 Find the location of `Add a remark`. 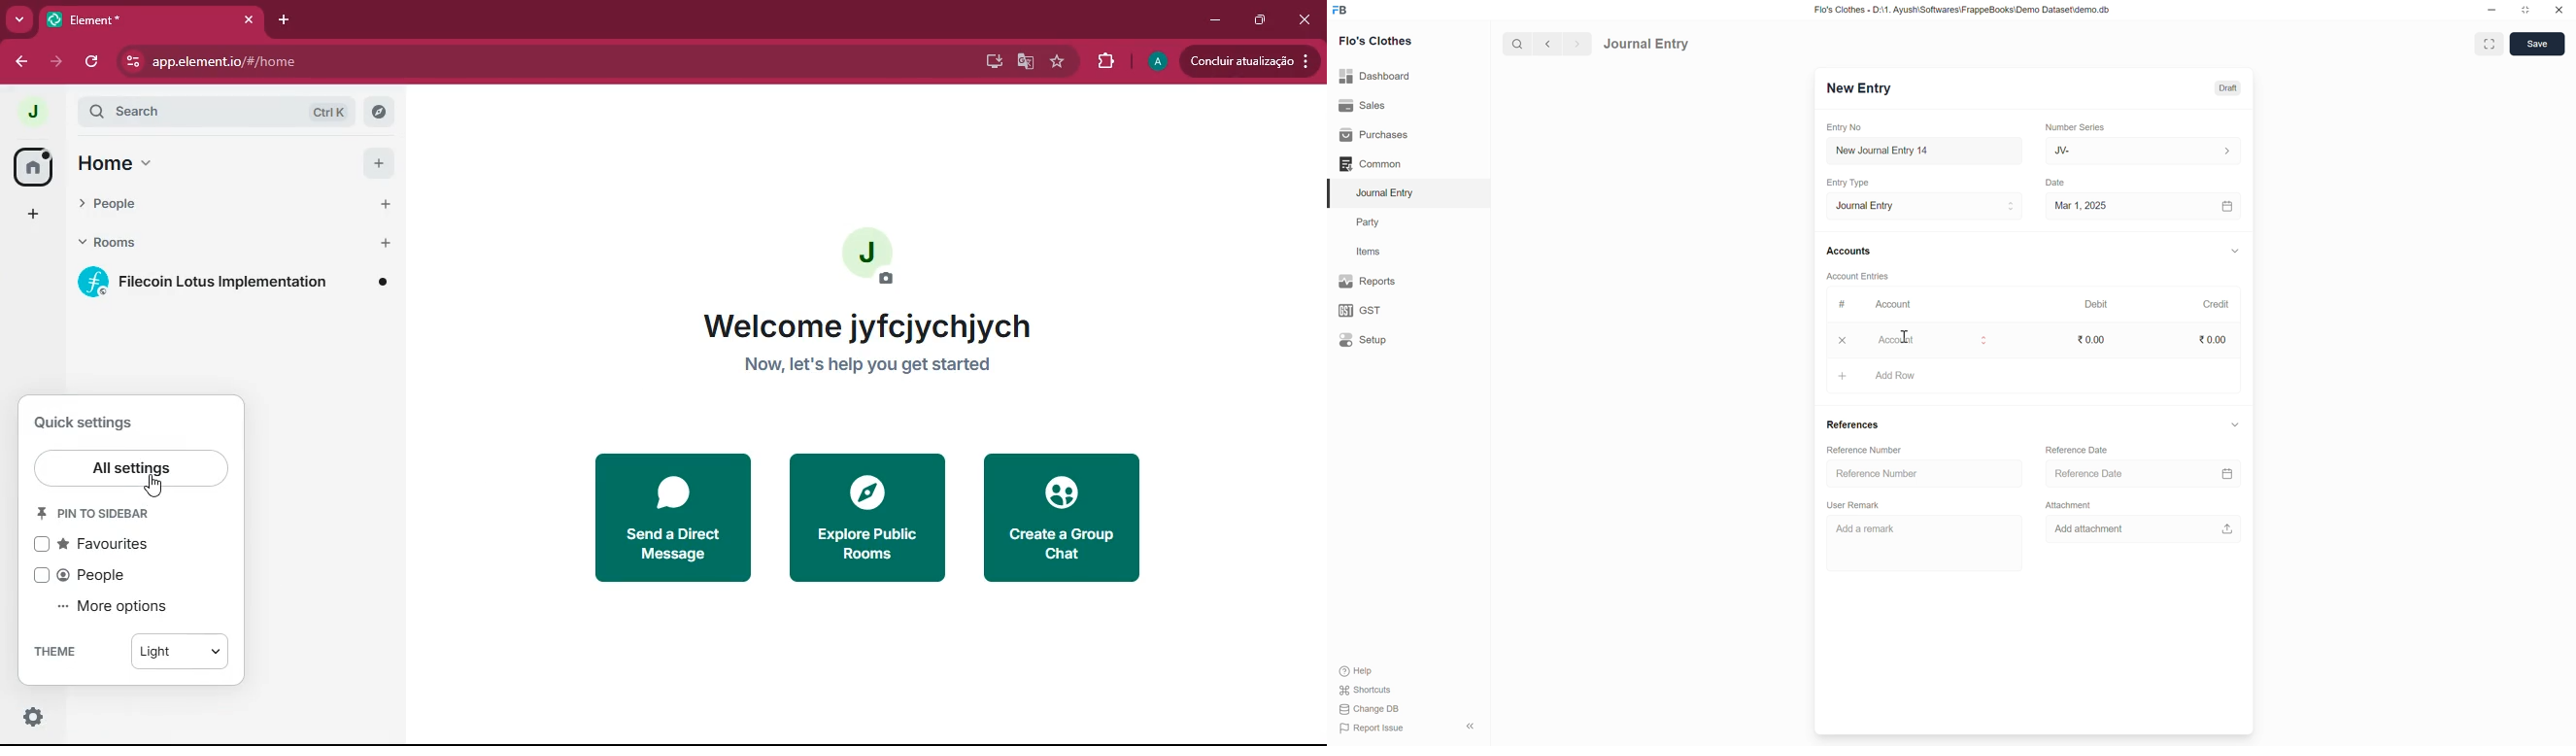

Add a remark is located at coordinates (1920, 545).